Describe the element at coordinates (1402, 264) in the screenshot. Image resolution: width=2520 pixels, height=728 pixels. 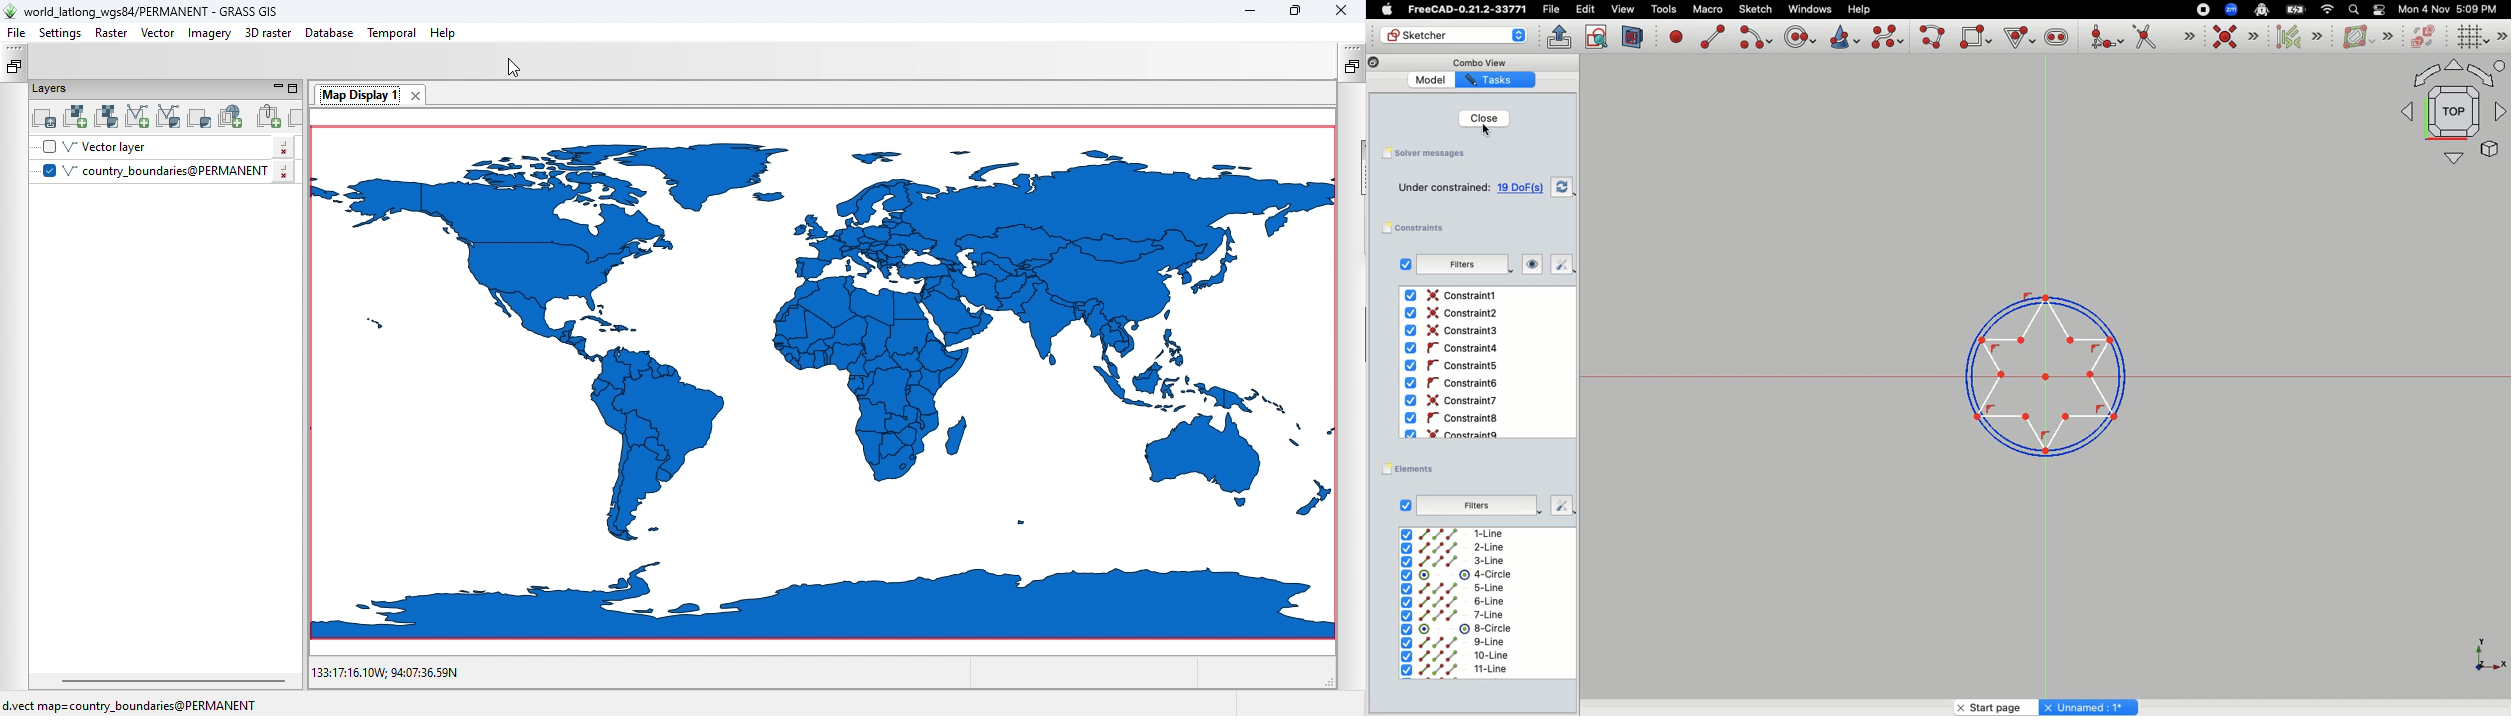
I see `Checkbox` at that location.